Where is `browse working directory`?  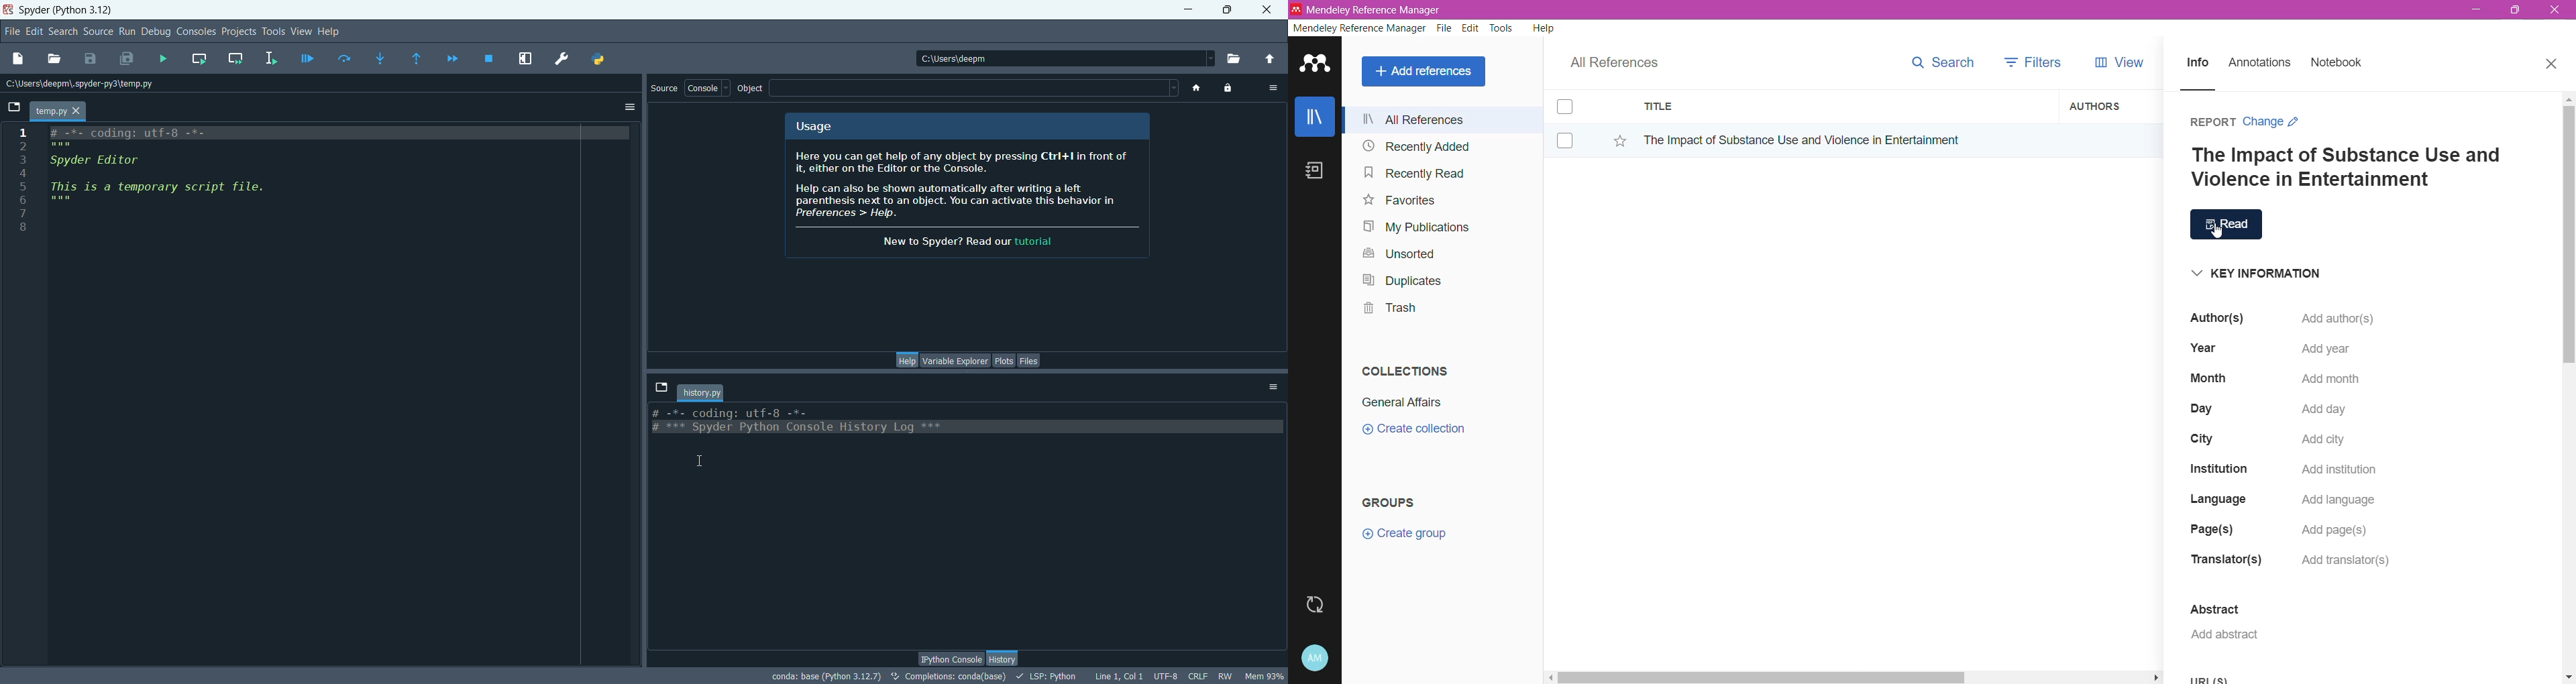 browse working directory is located at coordinates (1238, 58).